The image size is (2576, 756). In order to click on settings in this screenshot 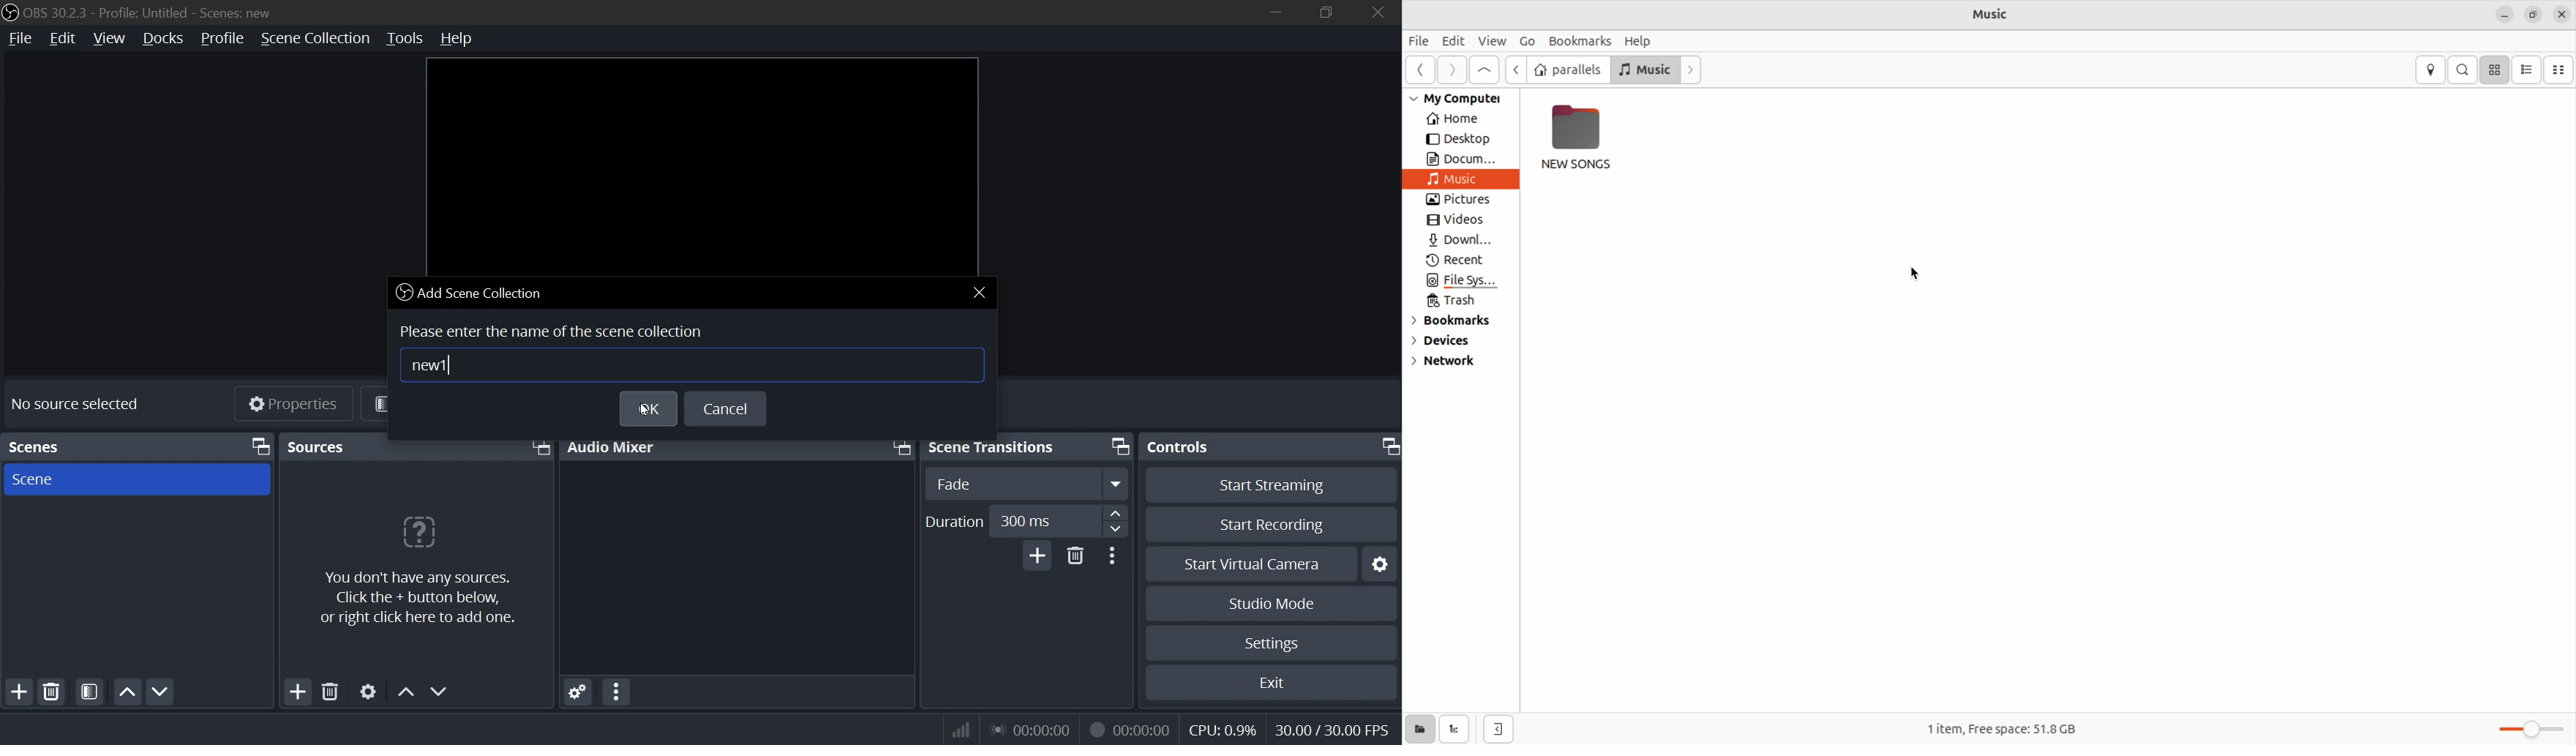, I will do `click(574, 691)`.